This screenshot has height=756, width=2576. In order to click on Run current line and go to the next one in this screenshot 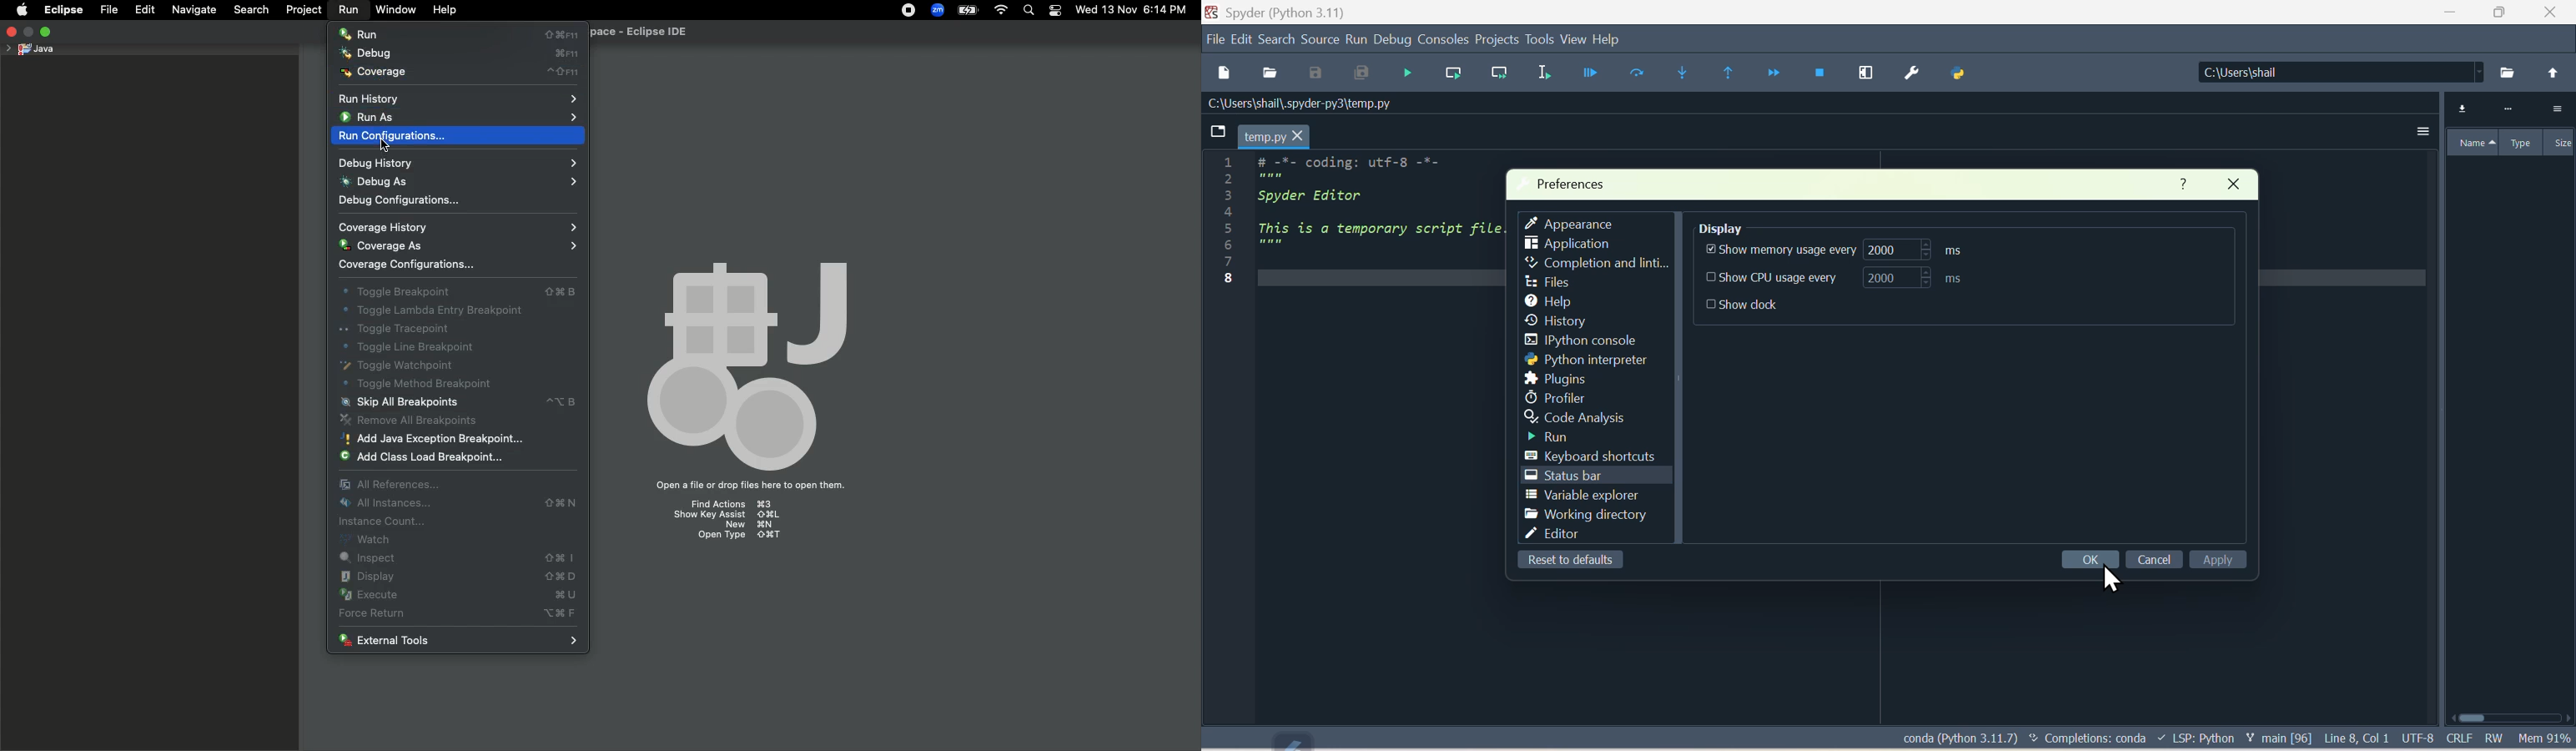, I will do `click(1496, 72)`.